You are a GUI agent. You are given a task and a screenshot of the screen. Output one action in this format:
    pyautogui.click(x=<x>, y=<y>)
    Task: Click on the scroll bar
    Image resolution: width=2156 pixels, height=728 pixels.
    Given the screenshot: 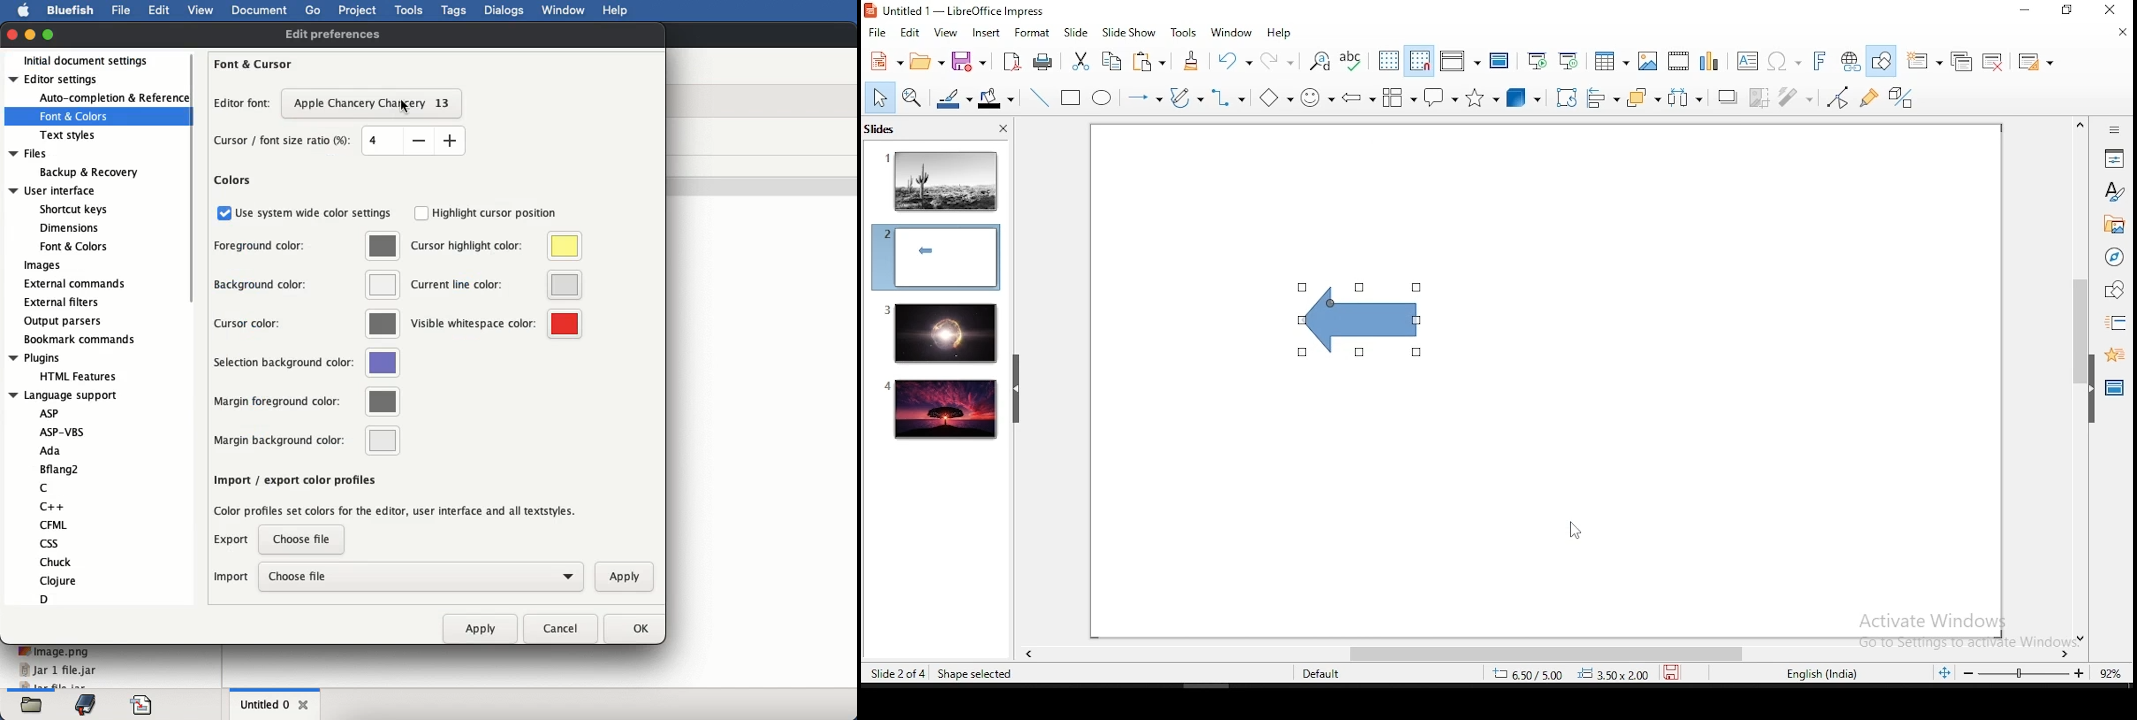 What is the action you would take?
    pyautogui.click(x=1538, y=653)
    